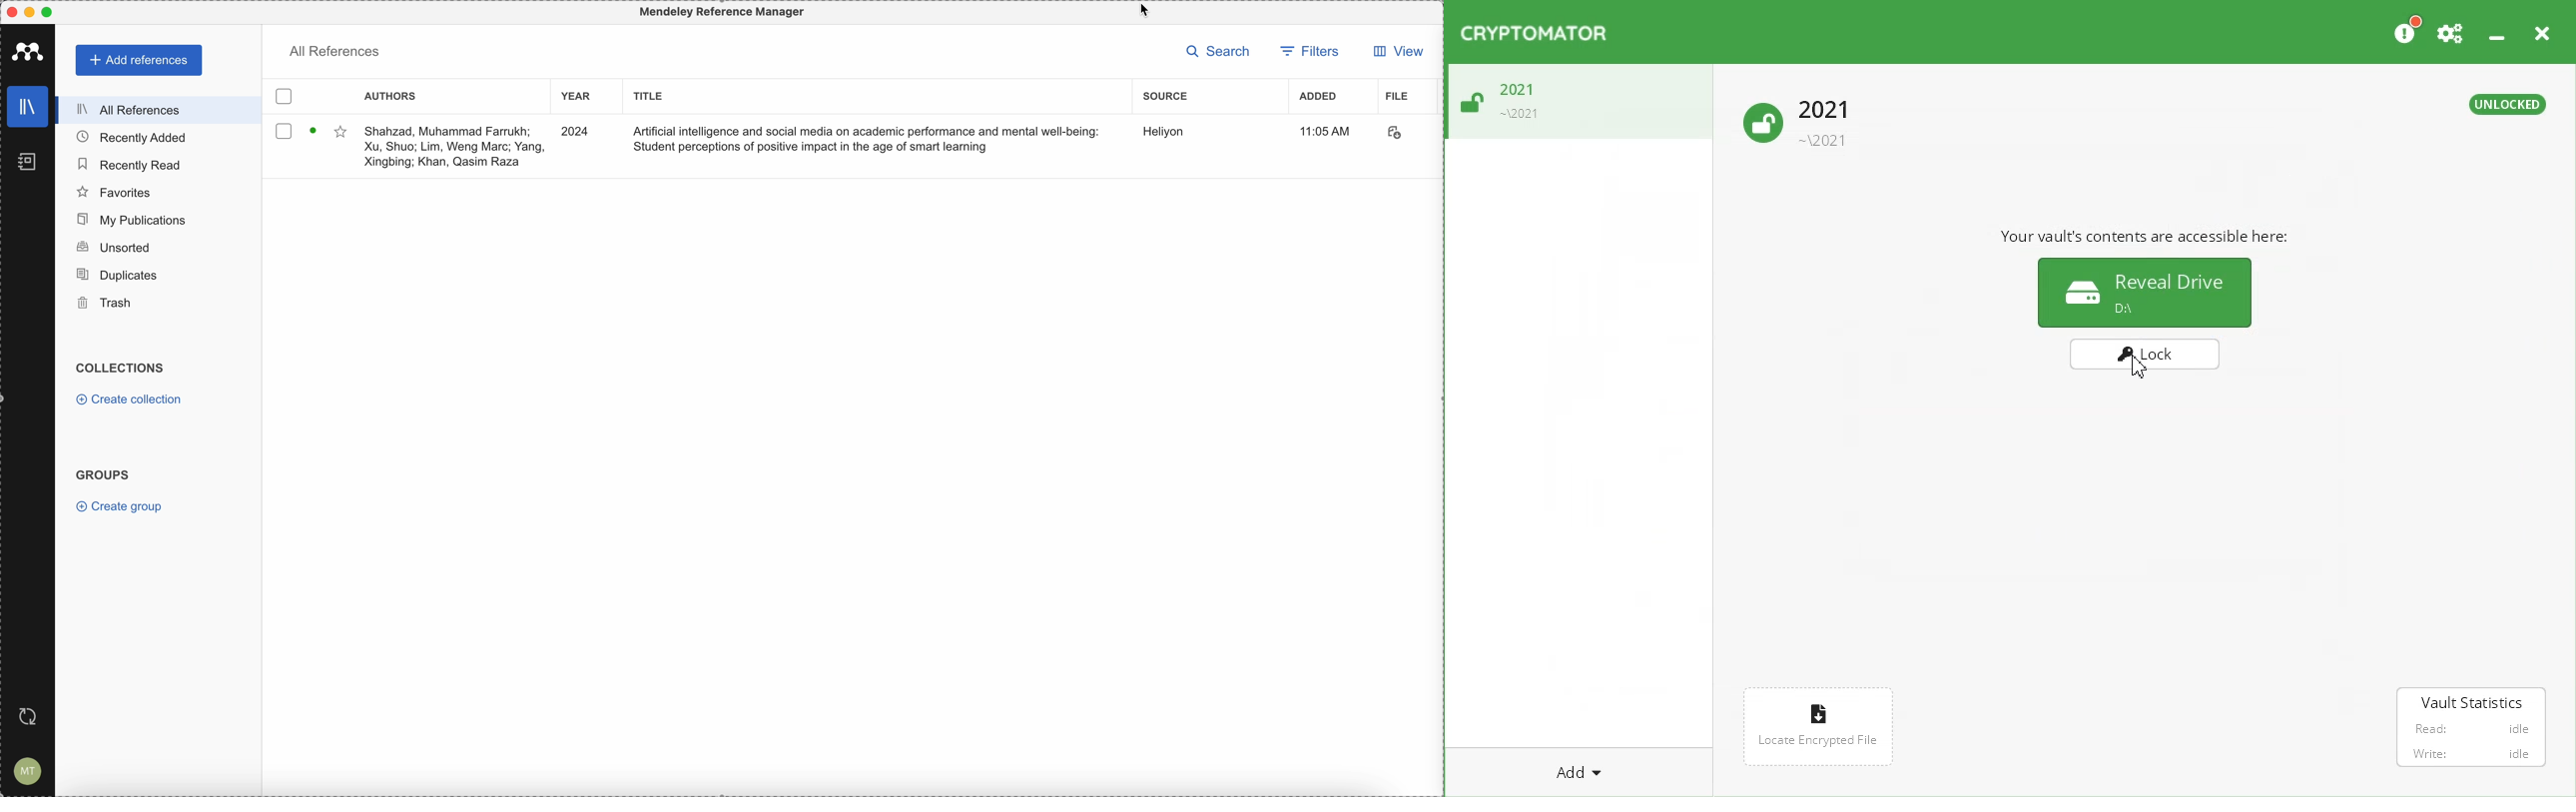  What do you see at coordinates (113, 245) in the screenshot?
I see `unsorted` at bounding box center [113, 245].